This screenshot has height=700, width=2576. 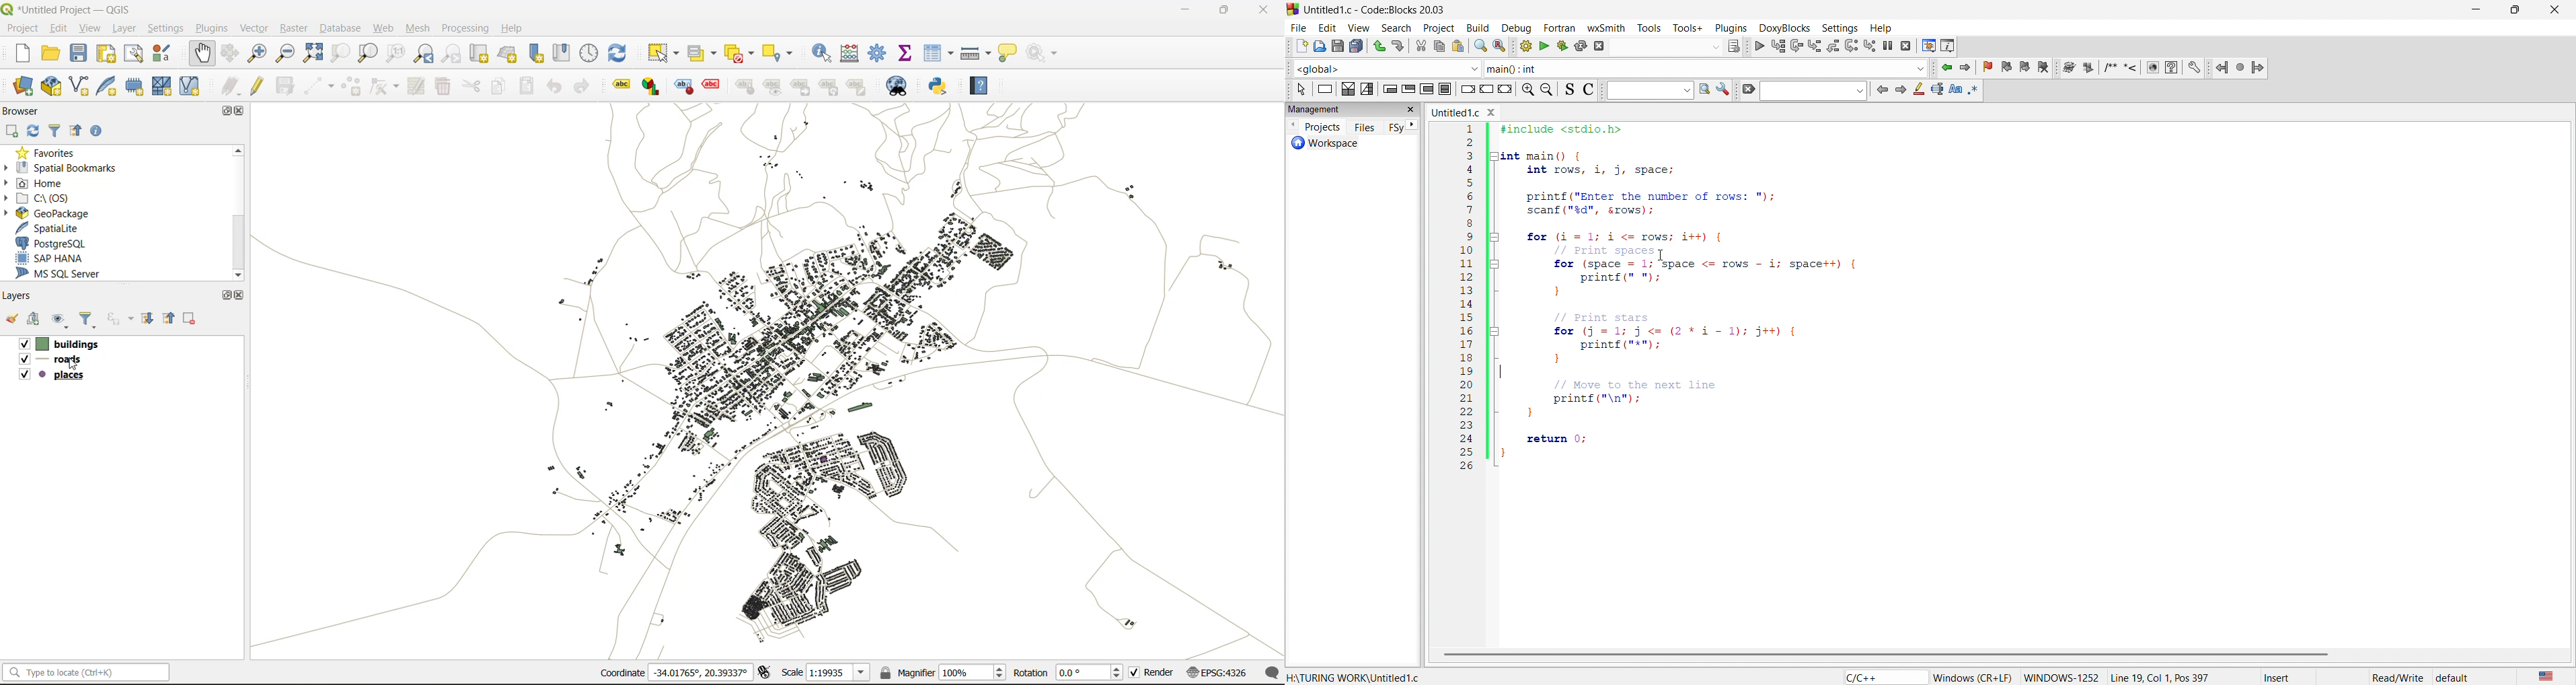 I want to click on run doxy wizard, so click(x=2068, y=67).